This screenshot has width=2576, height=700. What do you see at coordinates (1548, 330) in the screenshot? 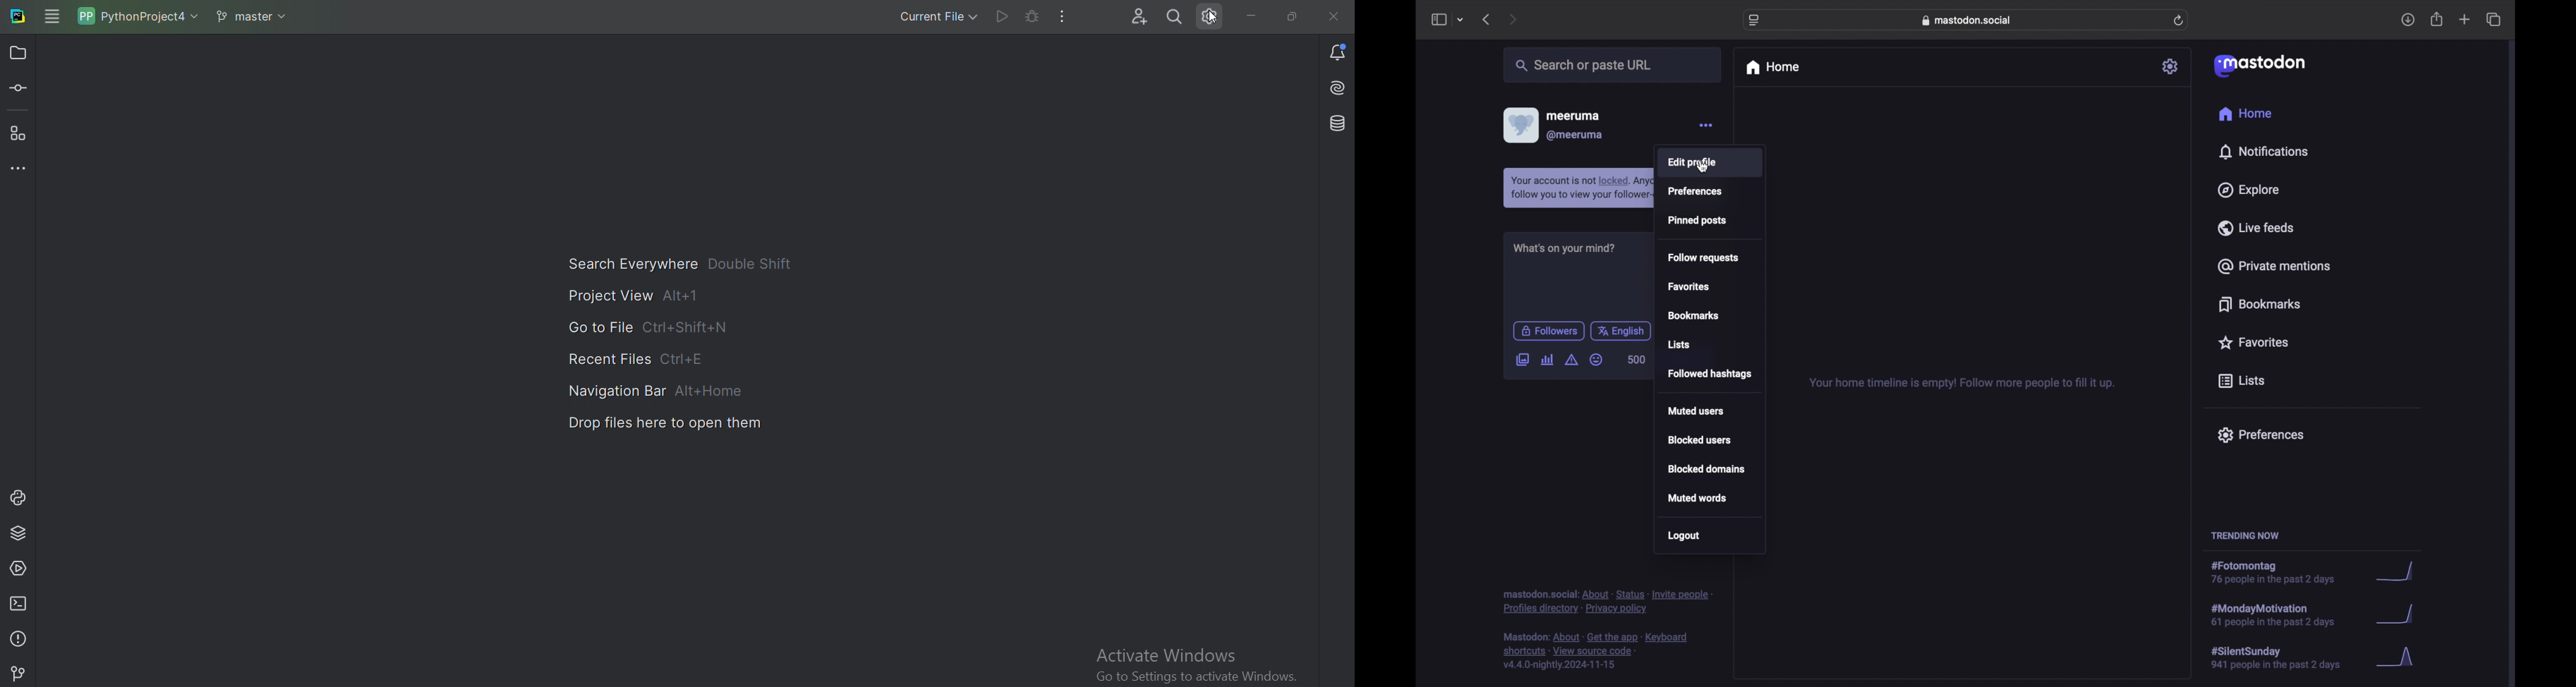
I see `followers` at bounding box center [1548, 330].